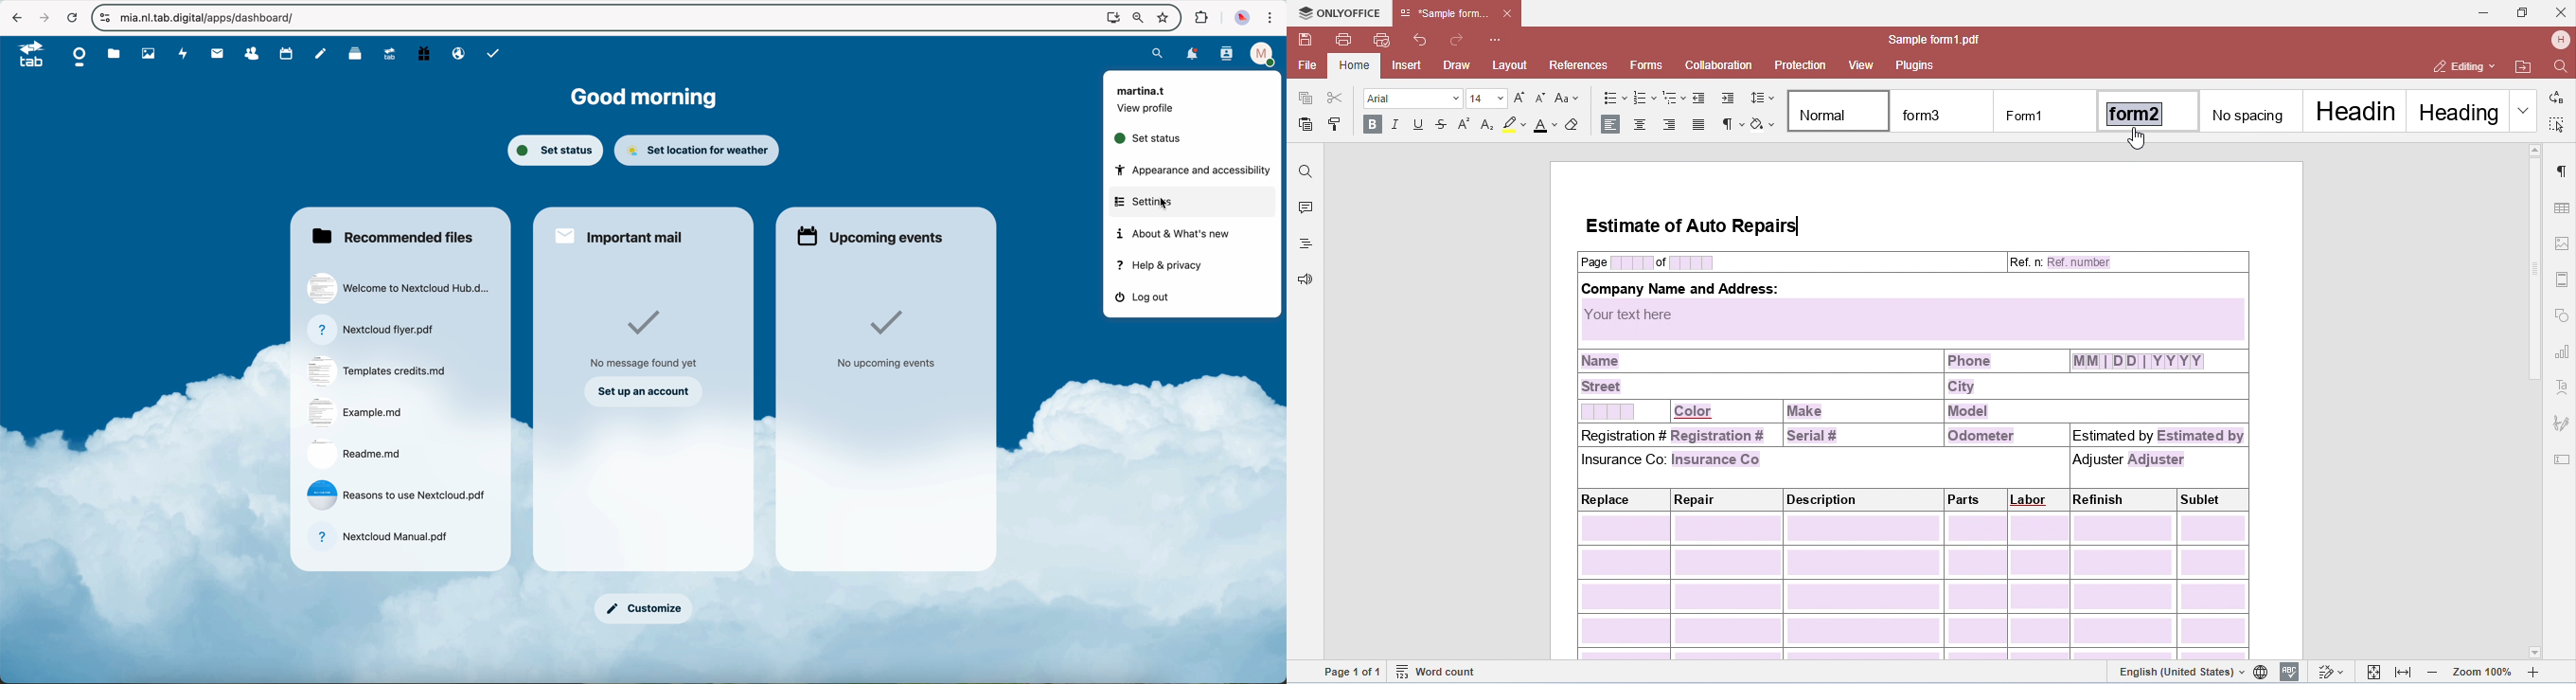 Image resolution: width=2576 pixels, height=700 pixels. What do you see at coordinates (147, 54) in the screenshot?
I see `photos` at bounding box center [147, 54].